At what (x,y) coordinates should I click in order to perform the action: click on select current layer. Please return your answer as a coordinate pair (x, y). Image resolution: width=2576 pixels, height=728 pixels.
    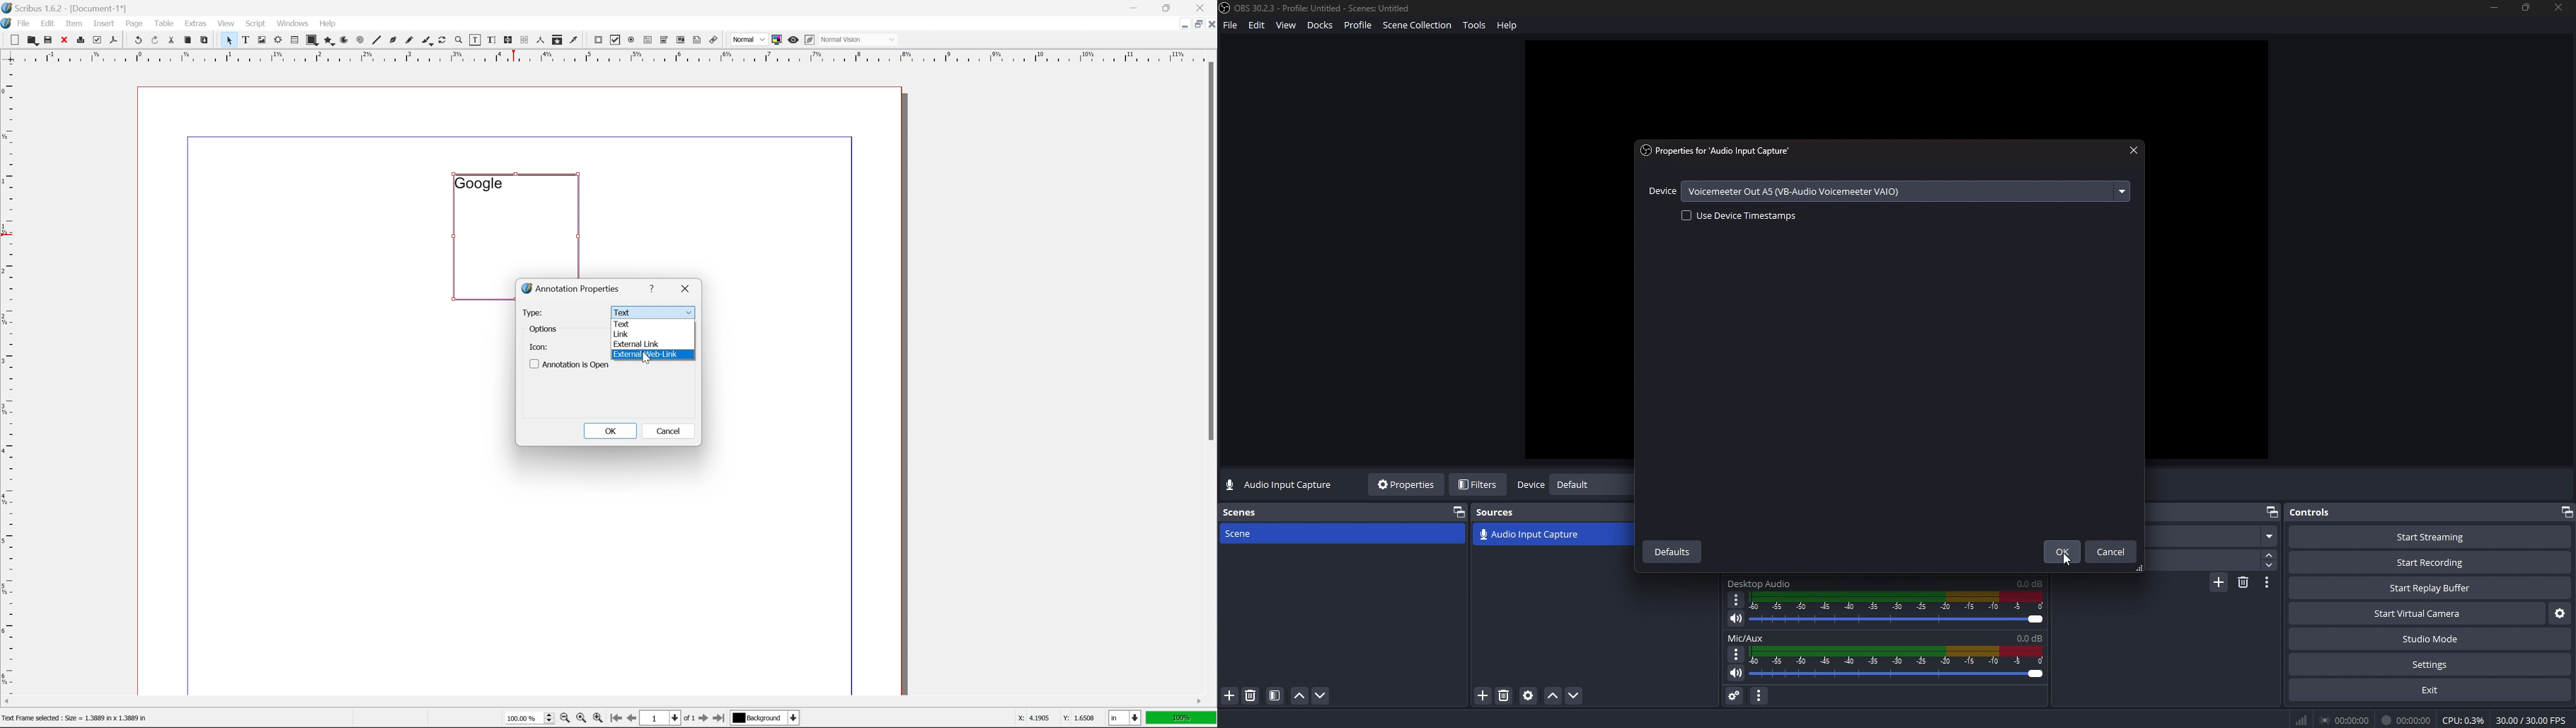
    Looking at the image, I should click on (763, 718).